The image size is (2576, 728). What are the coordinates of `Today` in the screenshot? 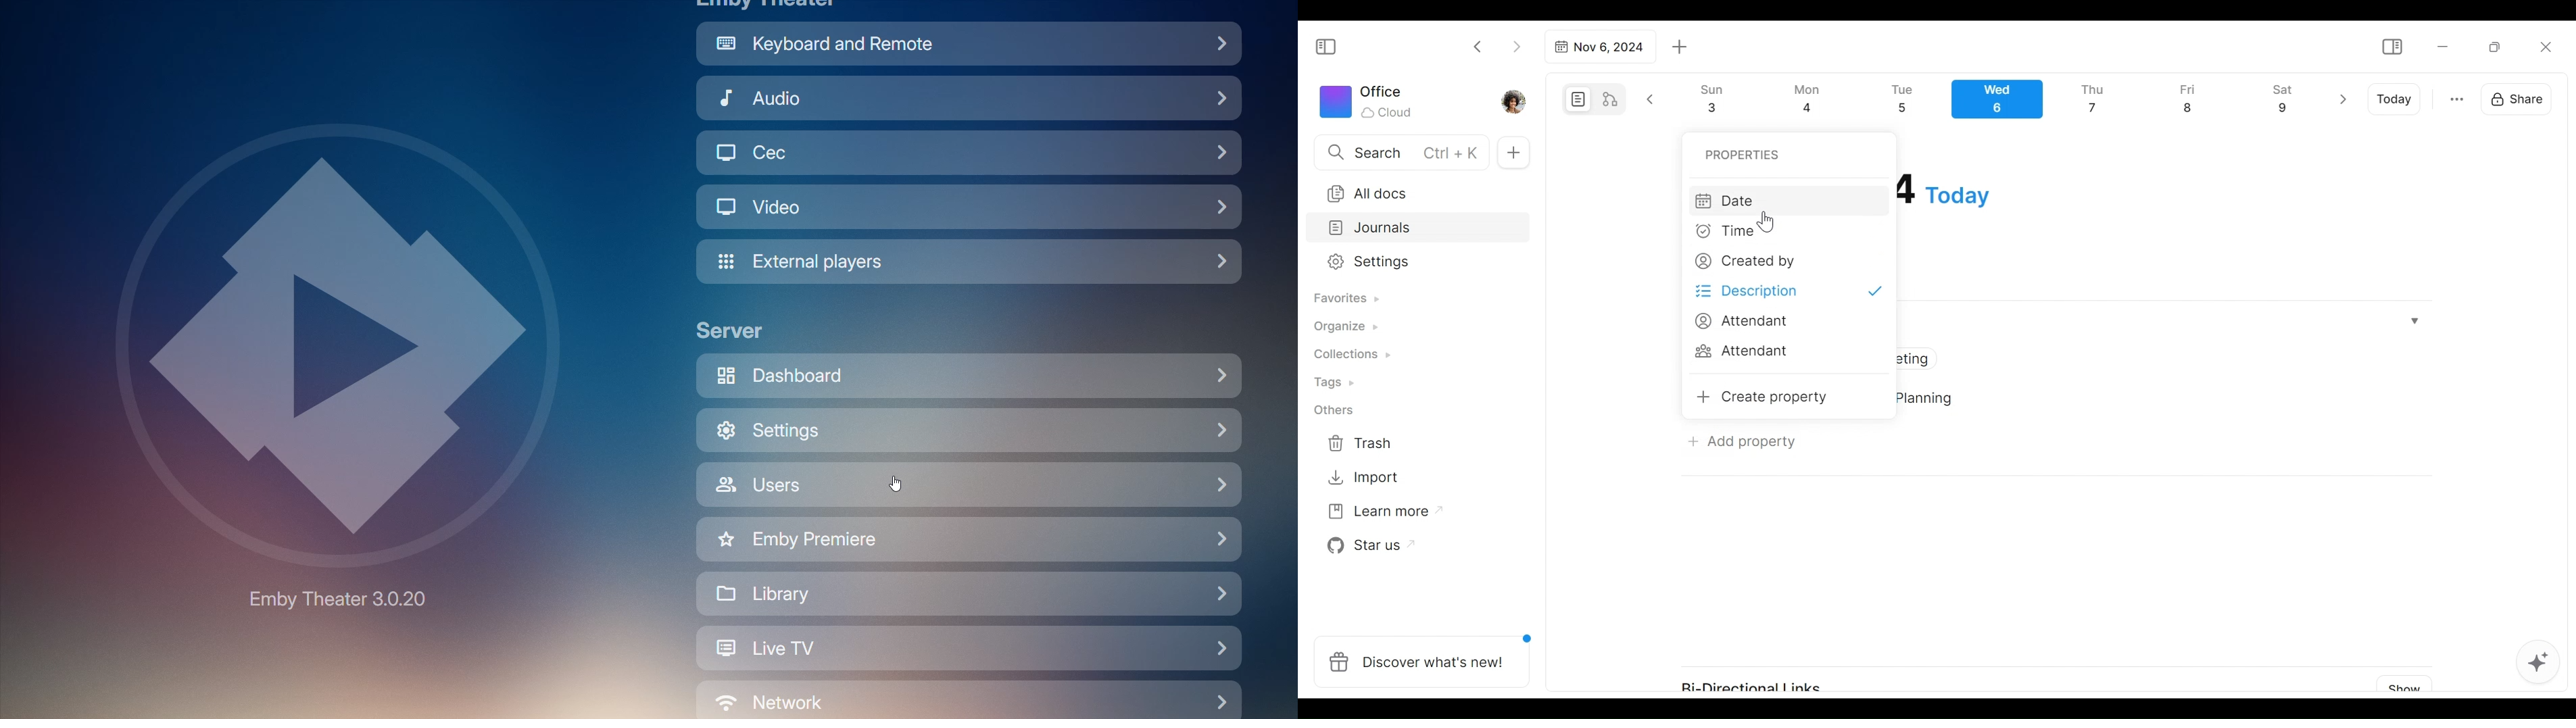 It's located at (2396, 99).